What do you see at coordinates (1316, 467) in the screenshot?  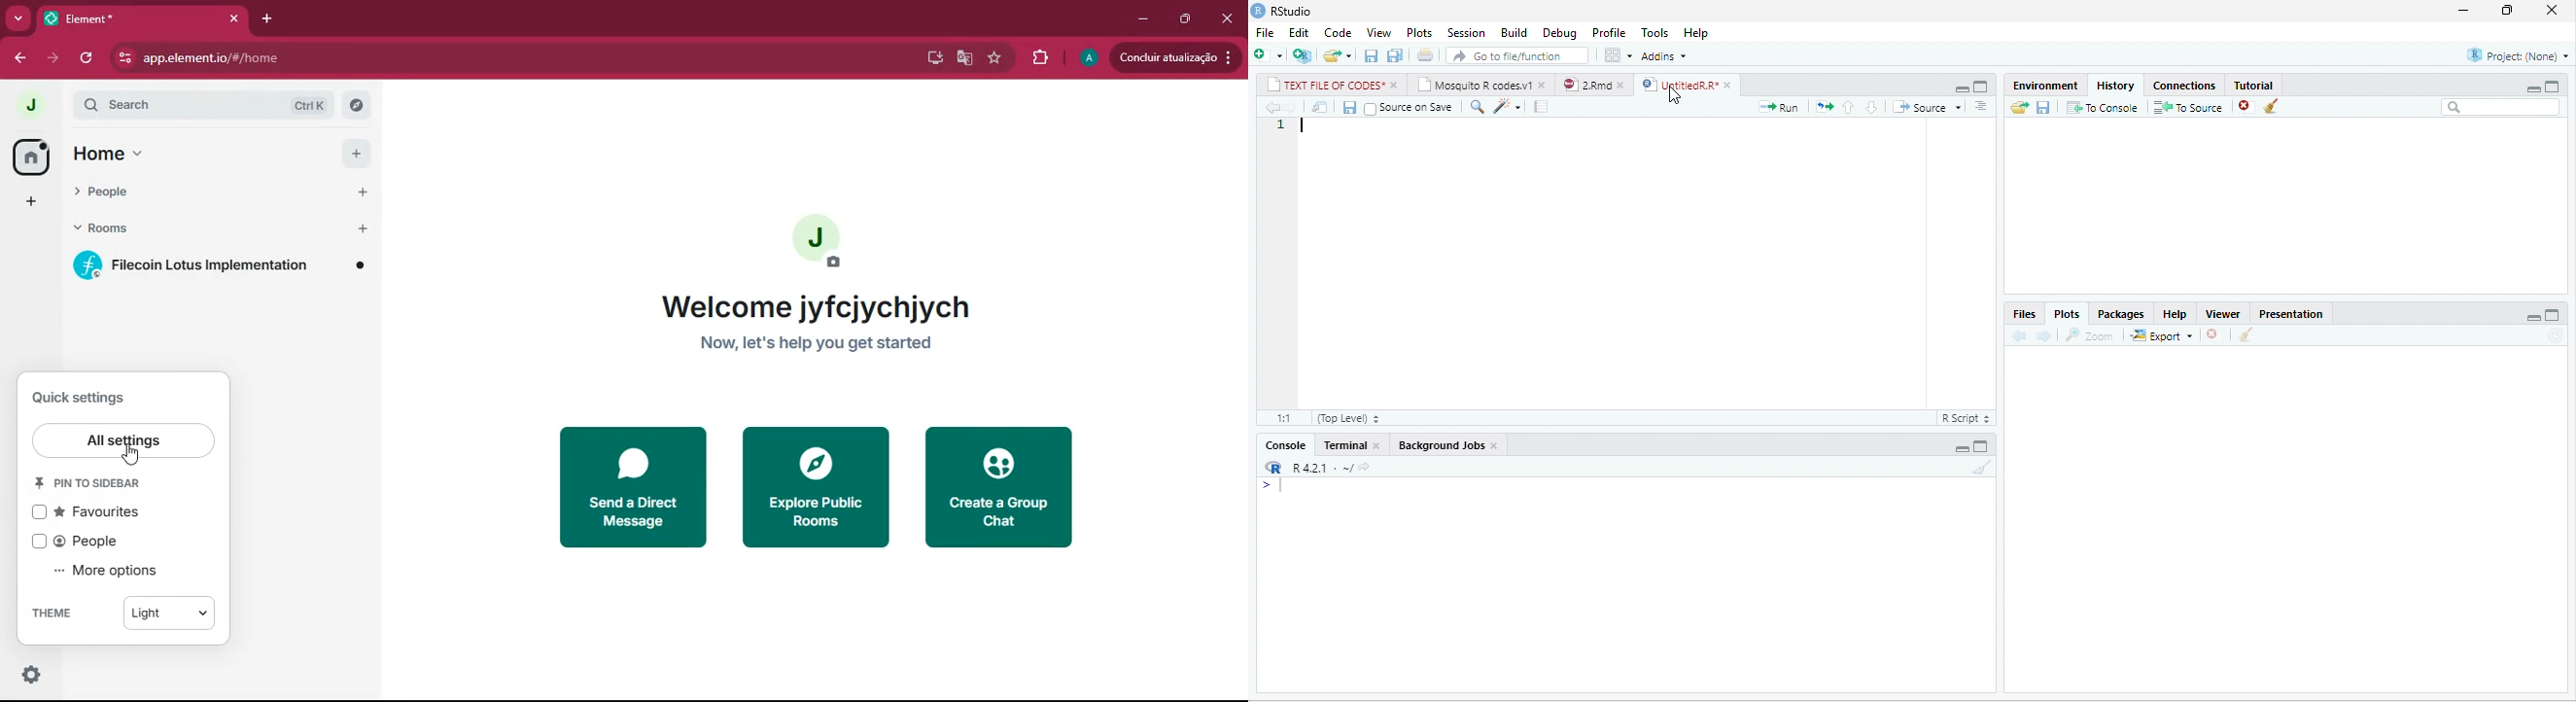 I see `R 4.2.1.~/` at bounding box center [1316, 467].